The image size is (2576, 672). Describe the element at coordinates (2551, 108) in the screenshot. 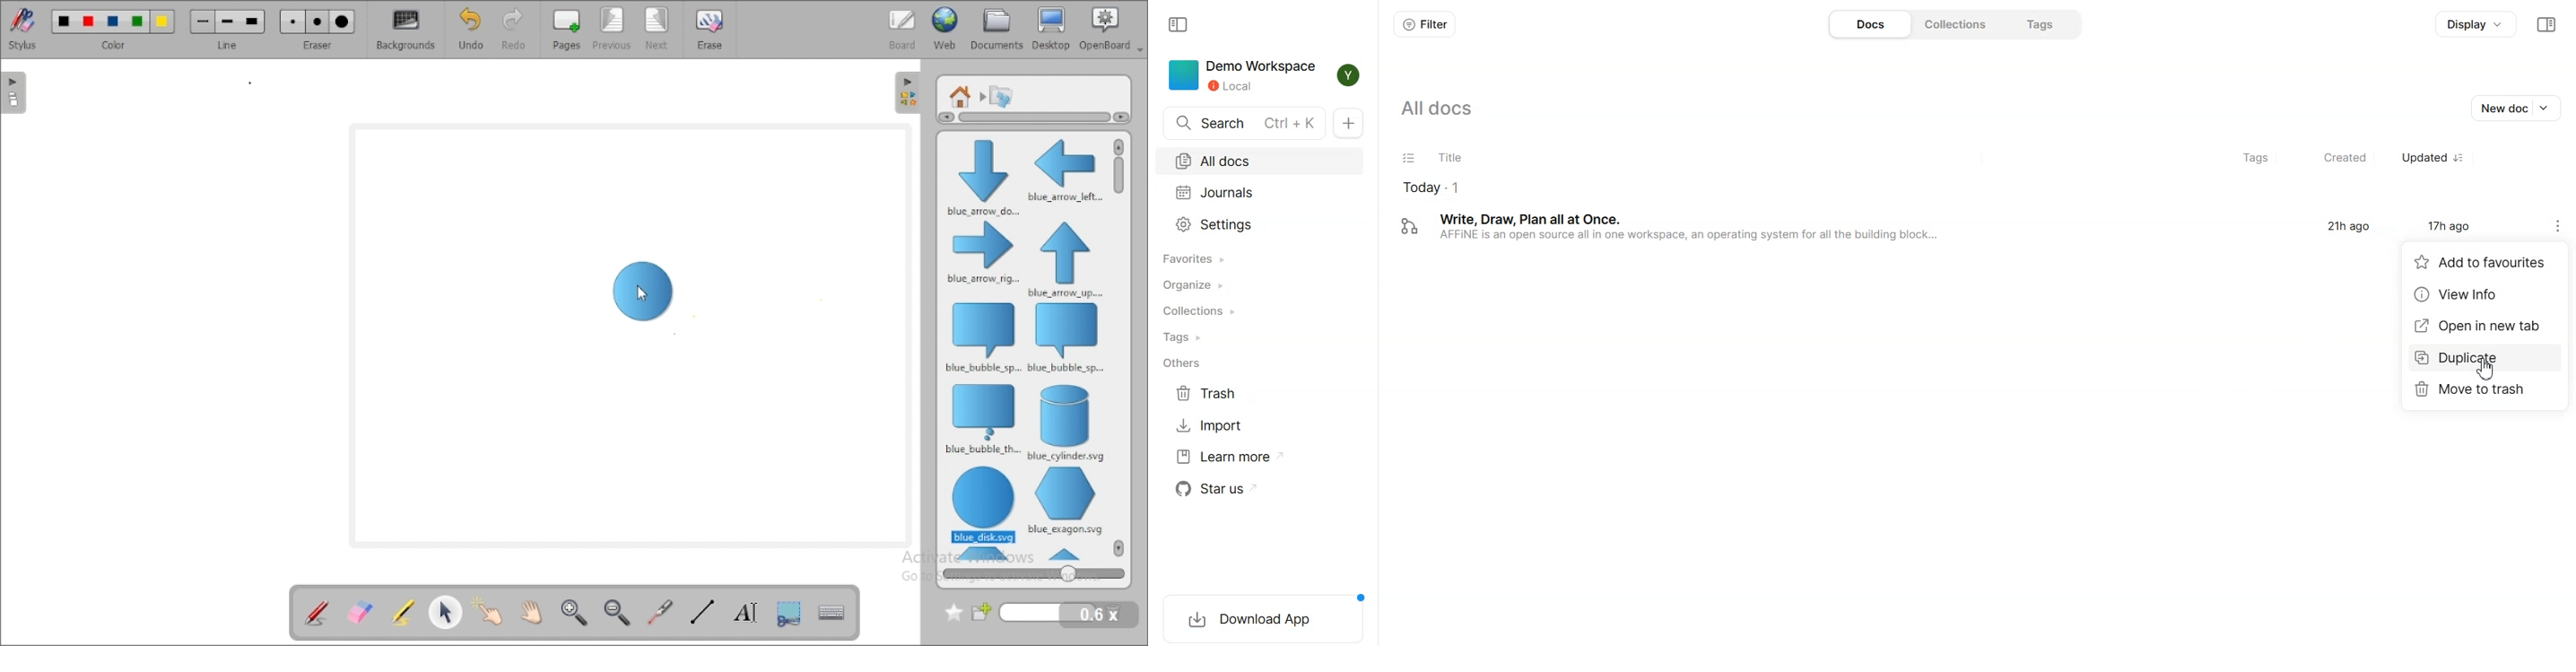

I see `Drop down box of new doc` at that location.